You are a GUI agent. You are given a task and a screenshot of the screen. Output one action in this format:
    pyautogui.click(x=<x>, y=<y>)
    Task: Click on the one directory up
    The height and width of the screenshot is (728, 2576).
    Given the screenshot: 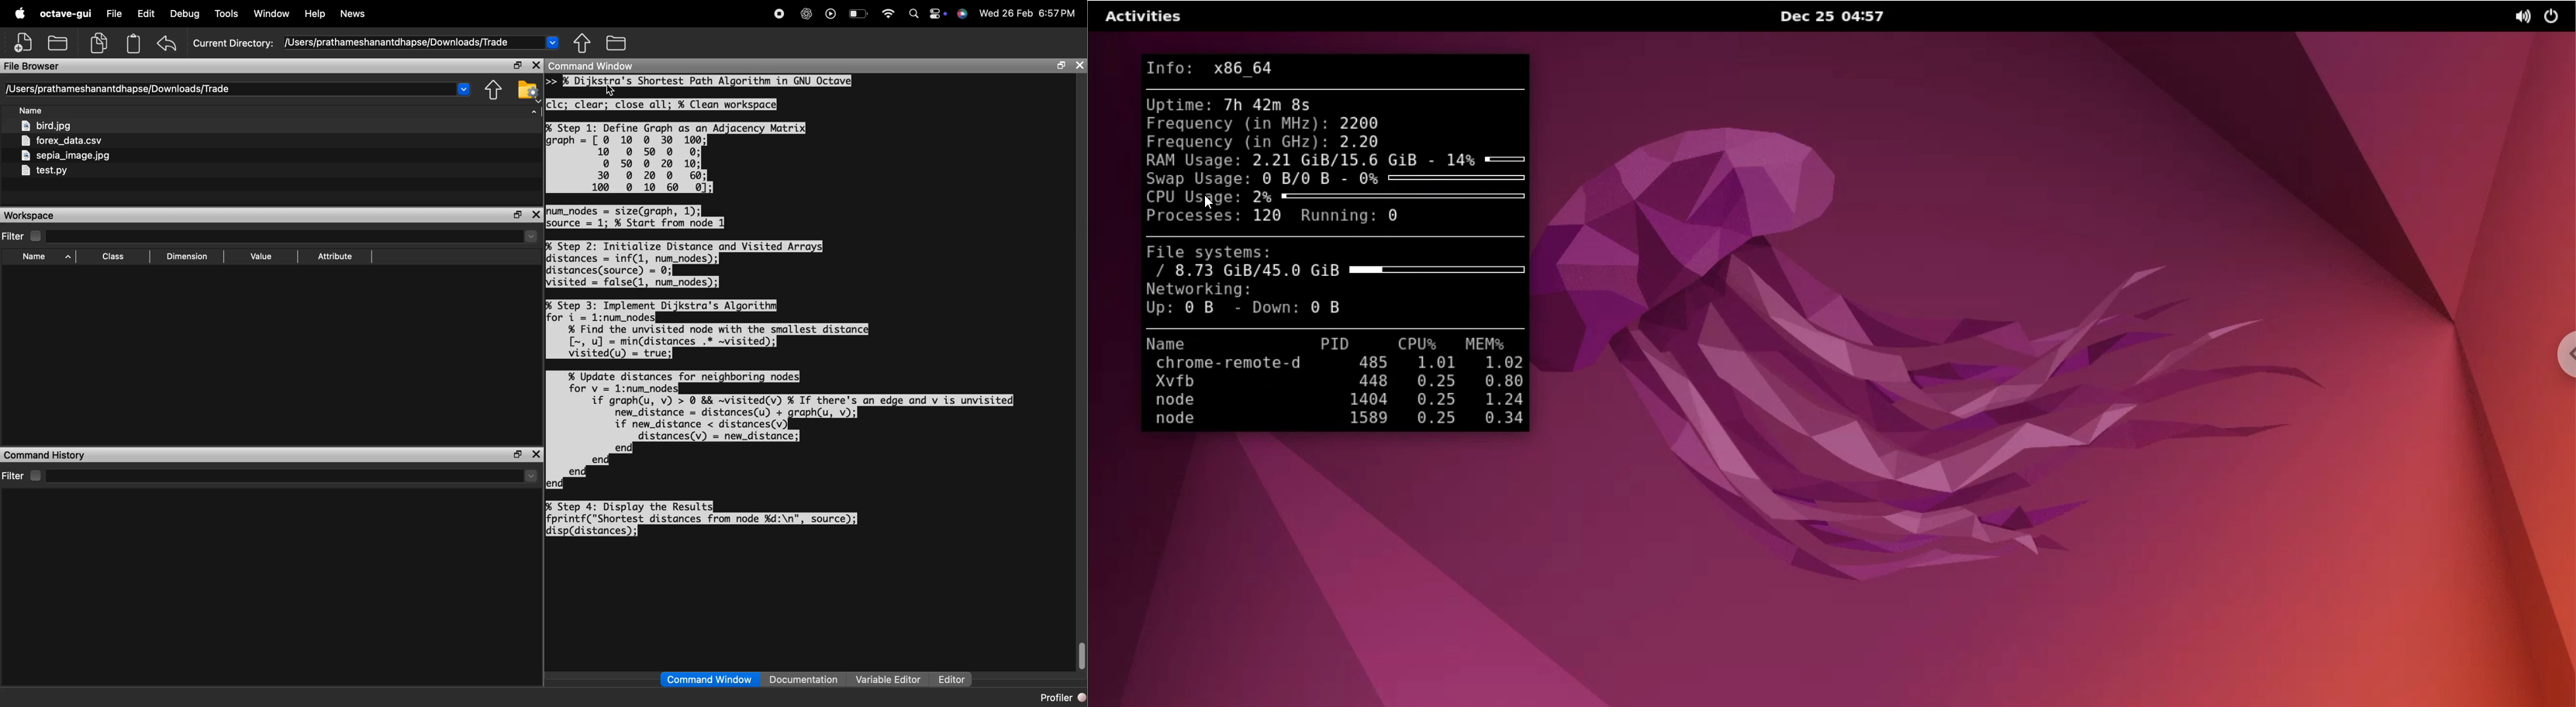 What is the action you would take?
    pyautogui.click(x=495, y=92)
    